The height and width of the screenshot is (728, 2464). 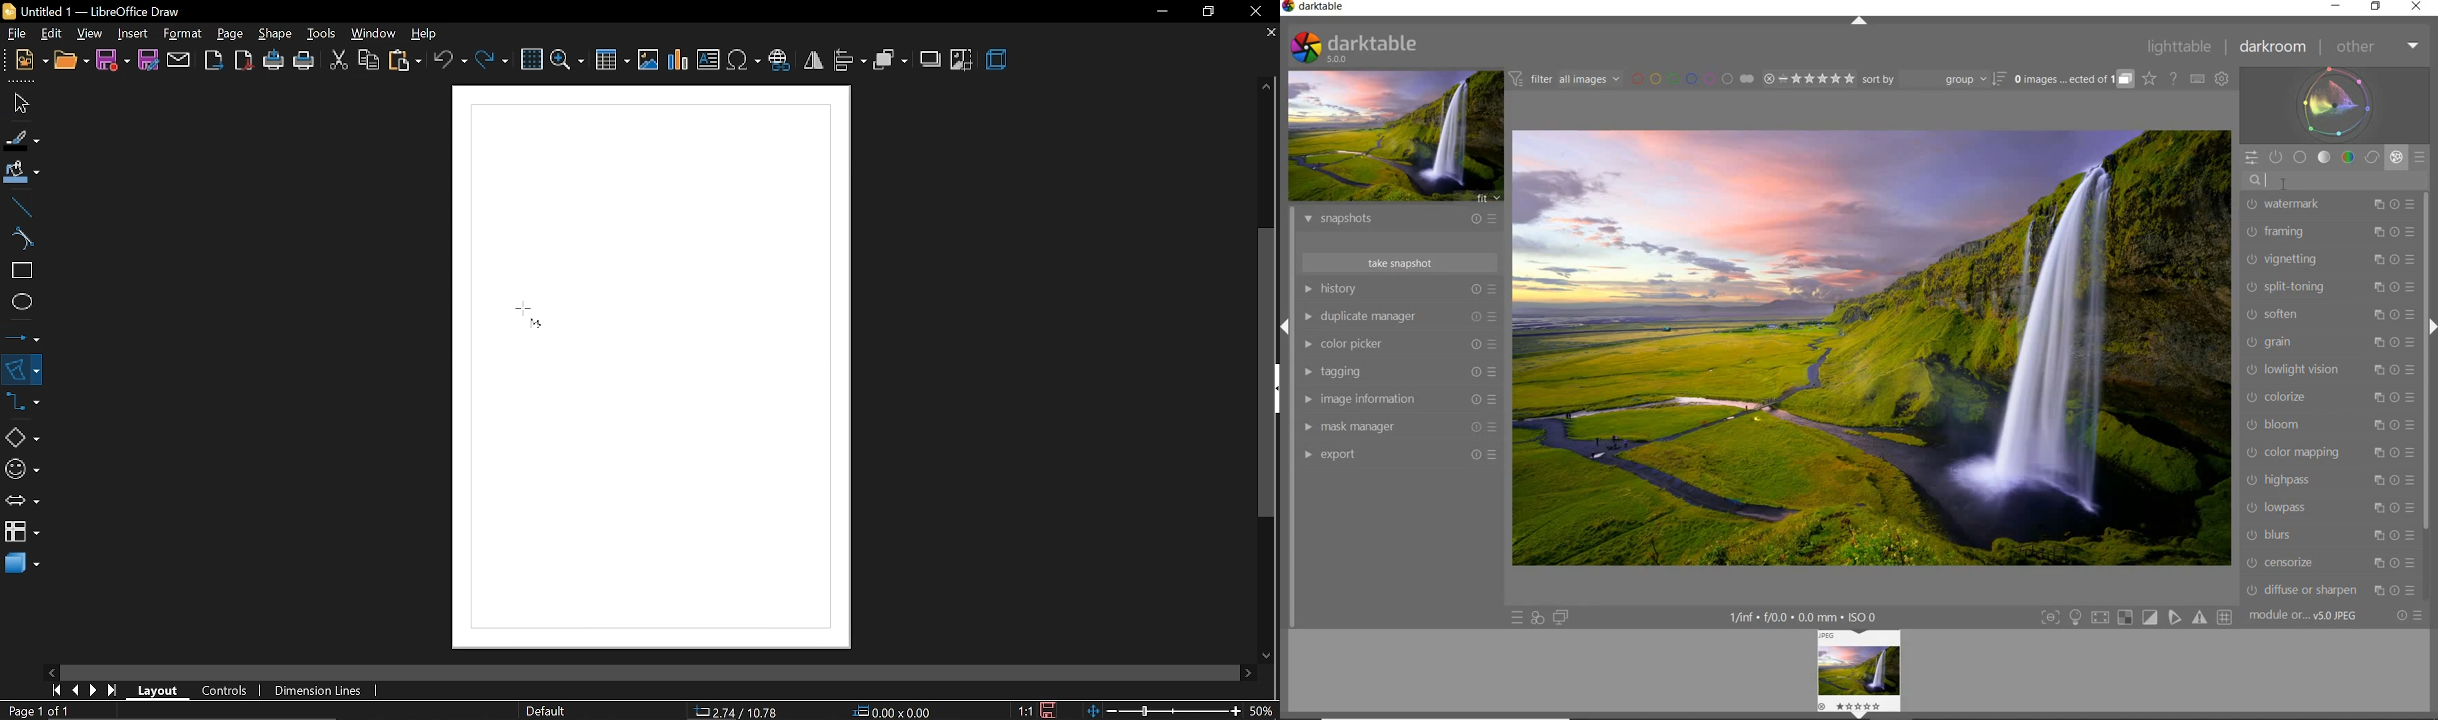 I want to click on arrows, so click(x=22, y=502).